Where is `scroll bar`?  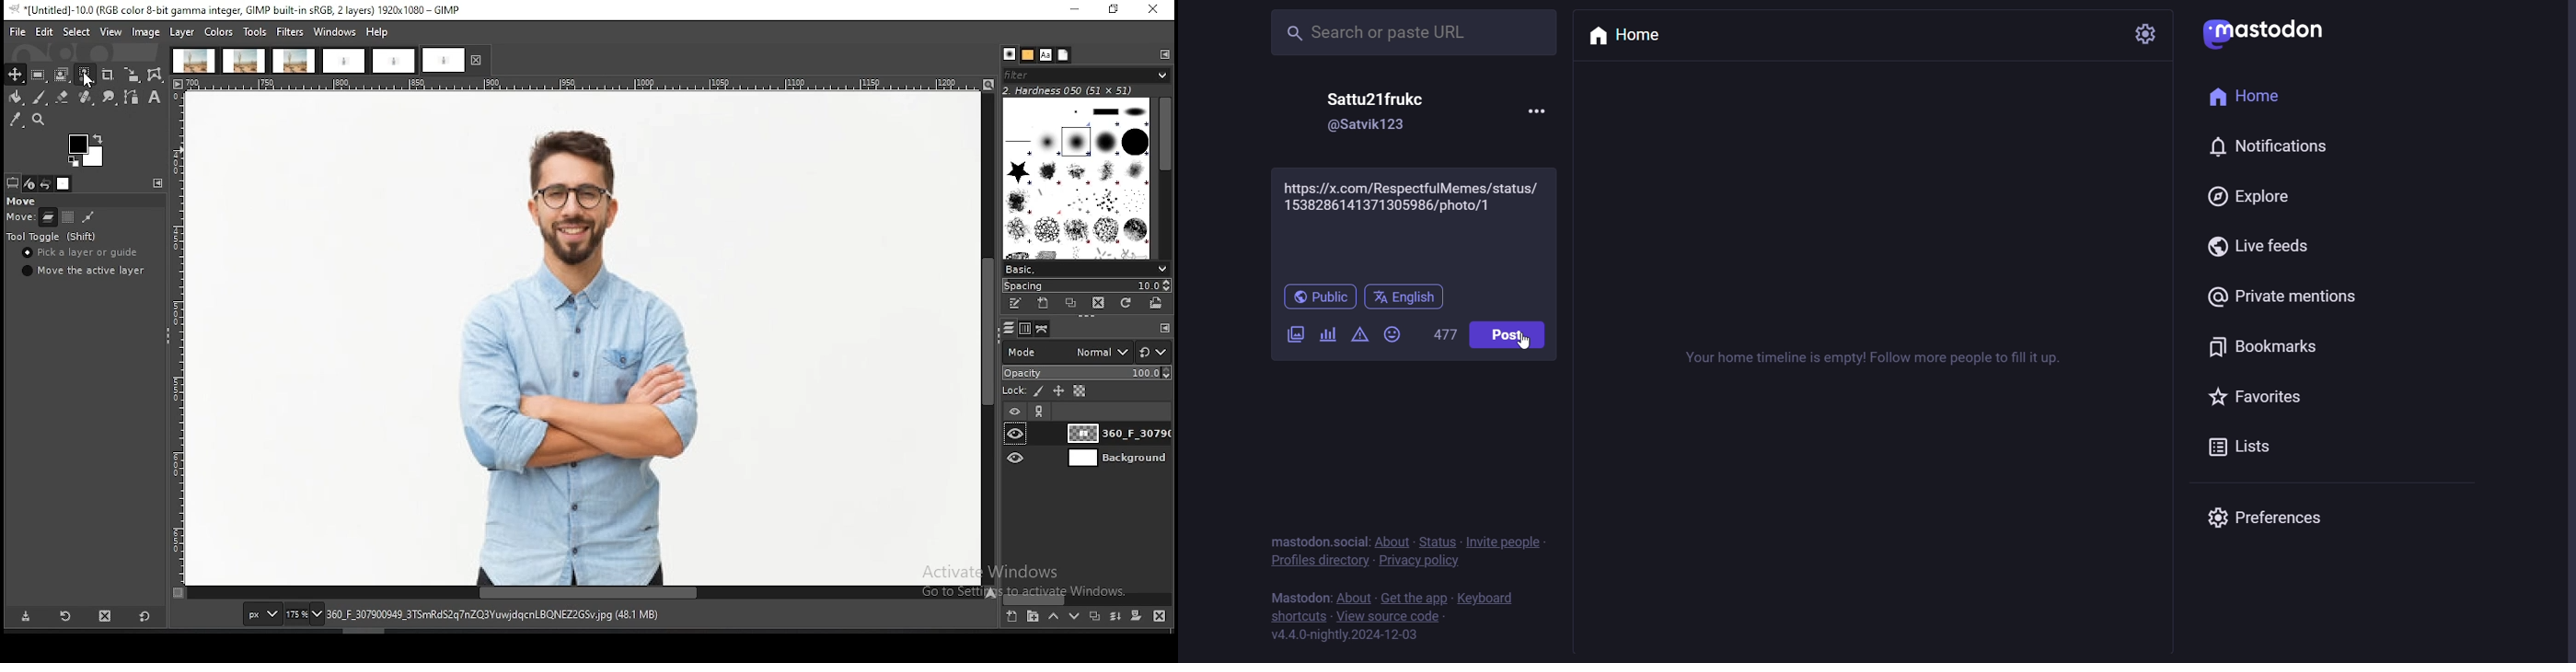
scroll bar is located at coordinates (1088, 599).